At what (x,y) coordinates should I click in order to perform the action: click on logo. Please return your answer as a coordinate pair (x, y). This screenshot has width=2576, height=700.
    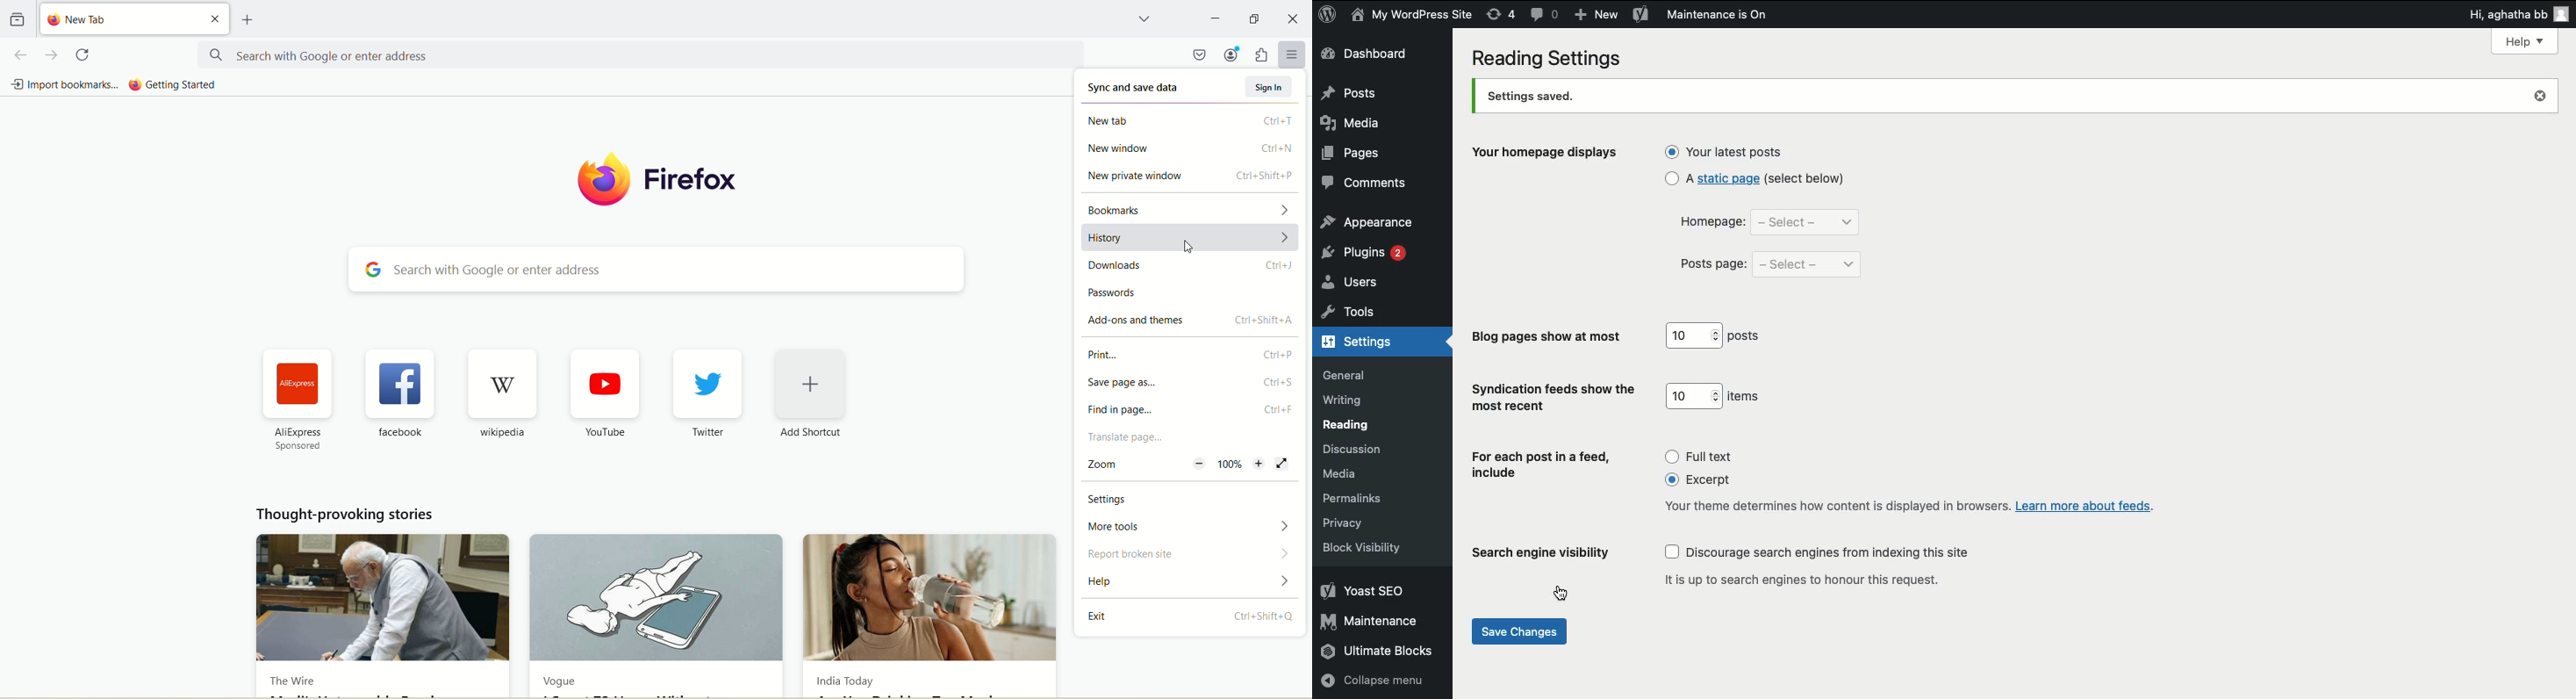
    Looking at the image, I should click on (596, 181).